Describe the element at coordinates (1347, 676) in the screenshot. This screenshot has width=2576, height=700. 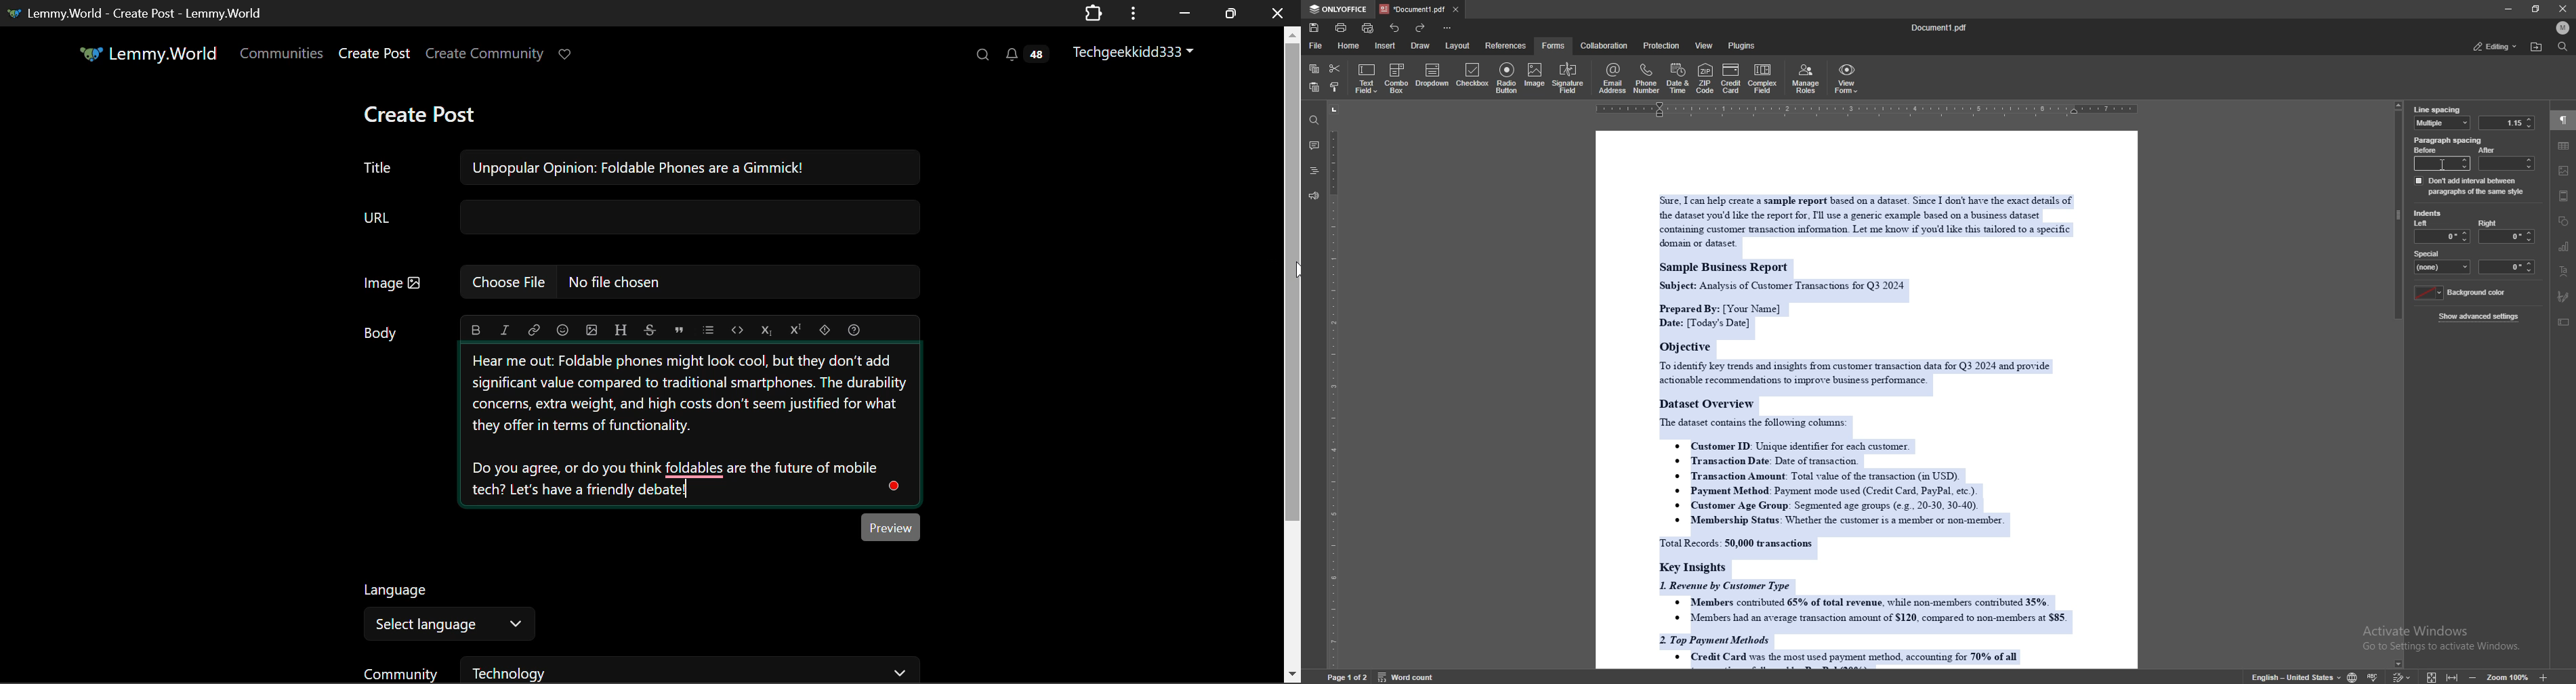
I see `page` at that location.